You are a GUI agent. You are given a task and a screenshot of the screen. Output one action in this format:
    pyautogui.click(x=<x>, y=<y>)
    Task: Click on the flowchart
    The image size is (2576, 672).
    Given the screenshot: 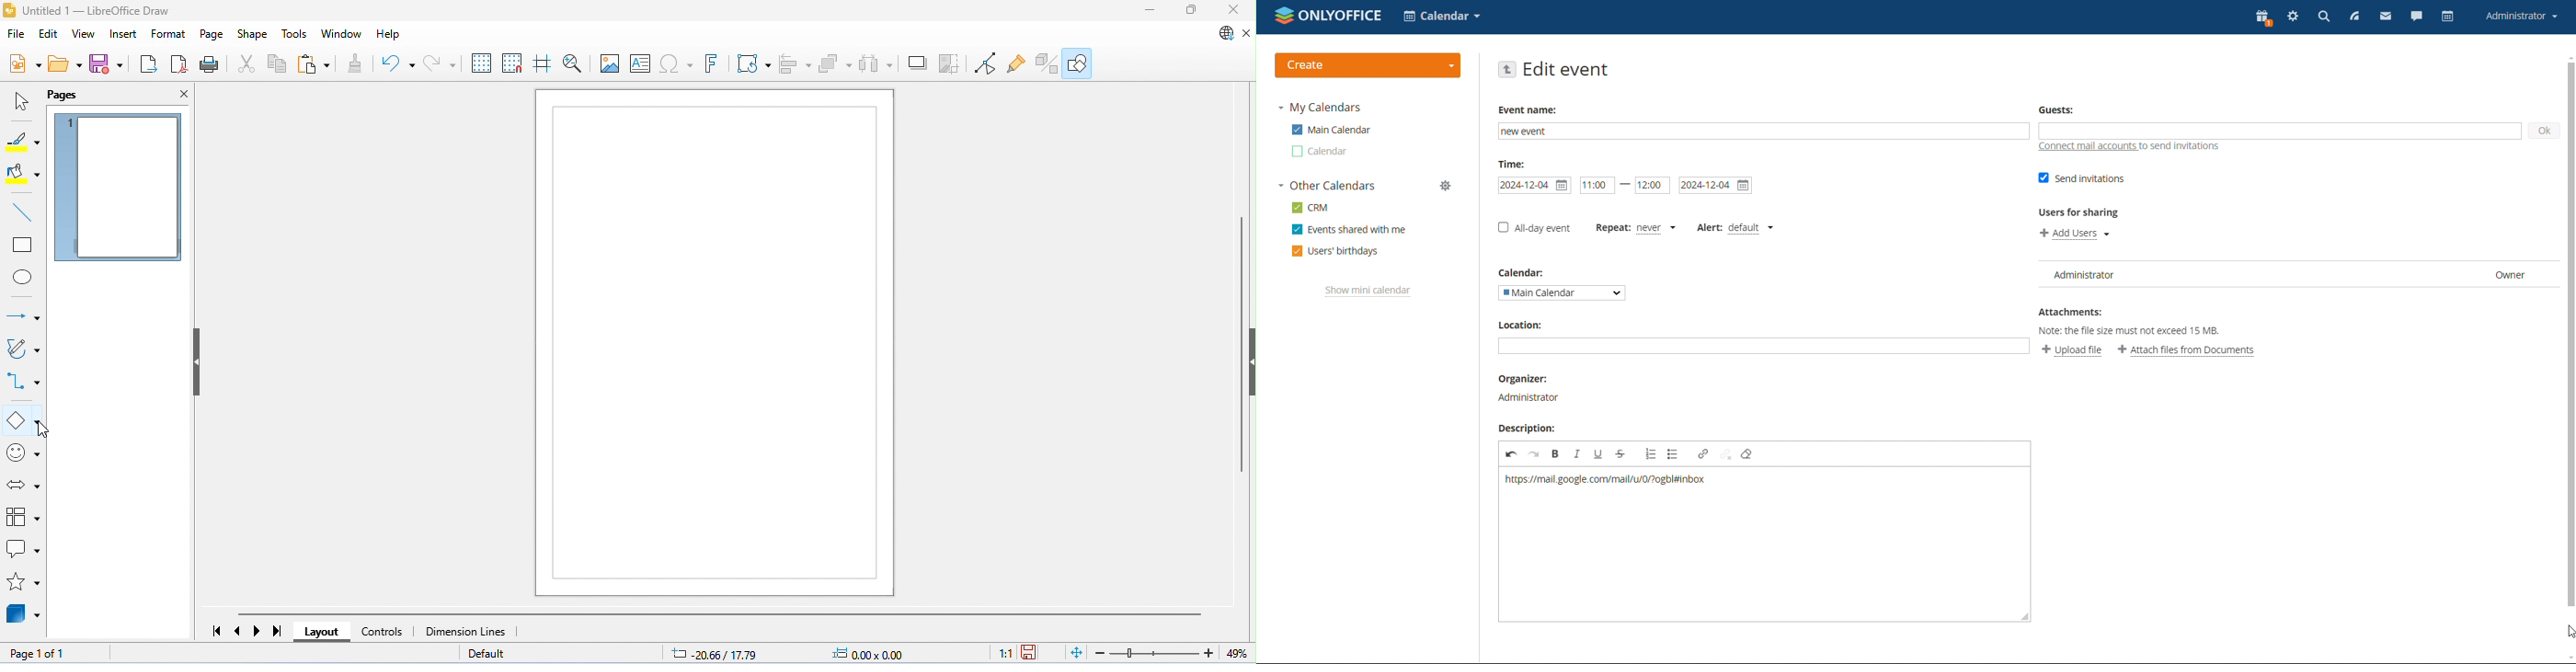 What is the action you would take?
    pyautogui.click(x=23, y=517)
    